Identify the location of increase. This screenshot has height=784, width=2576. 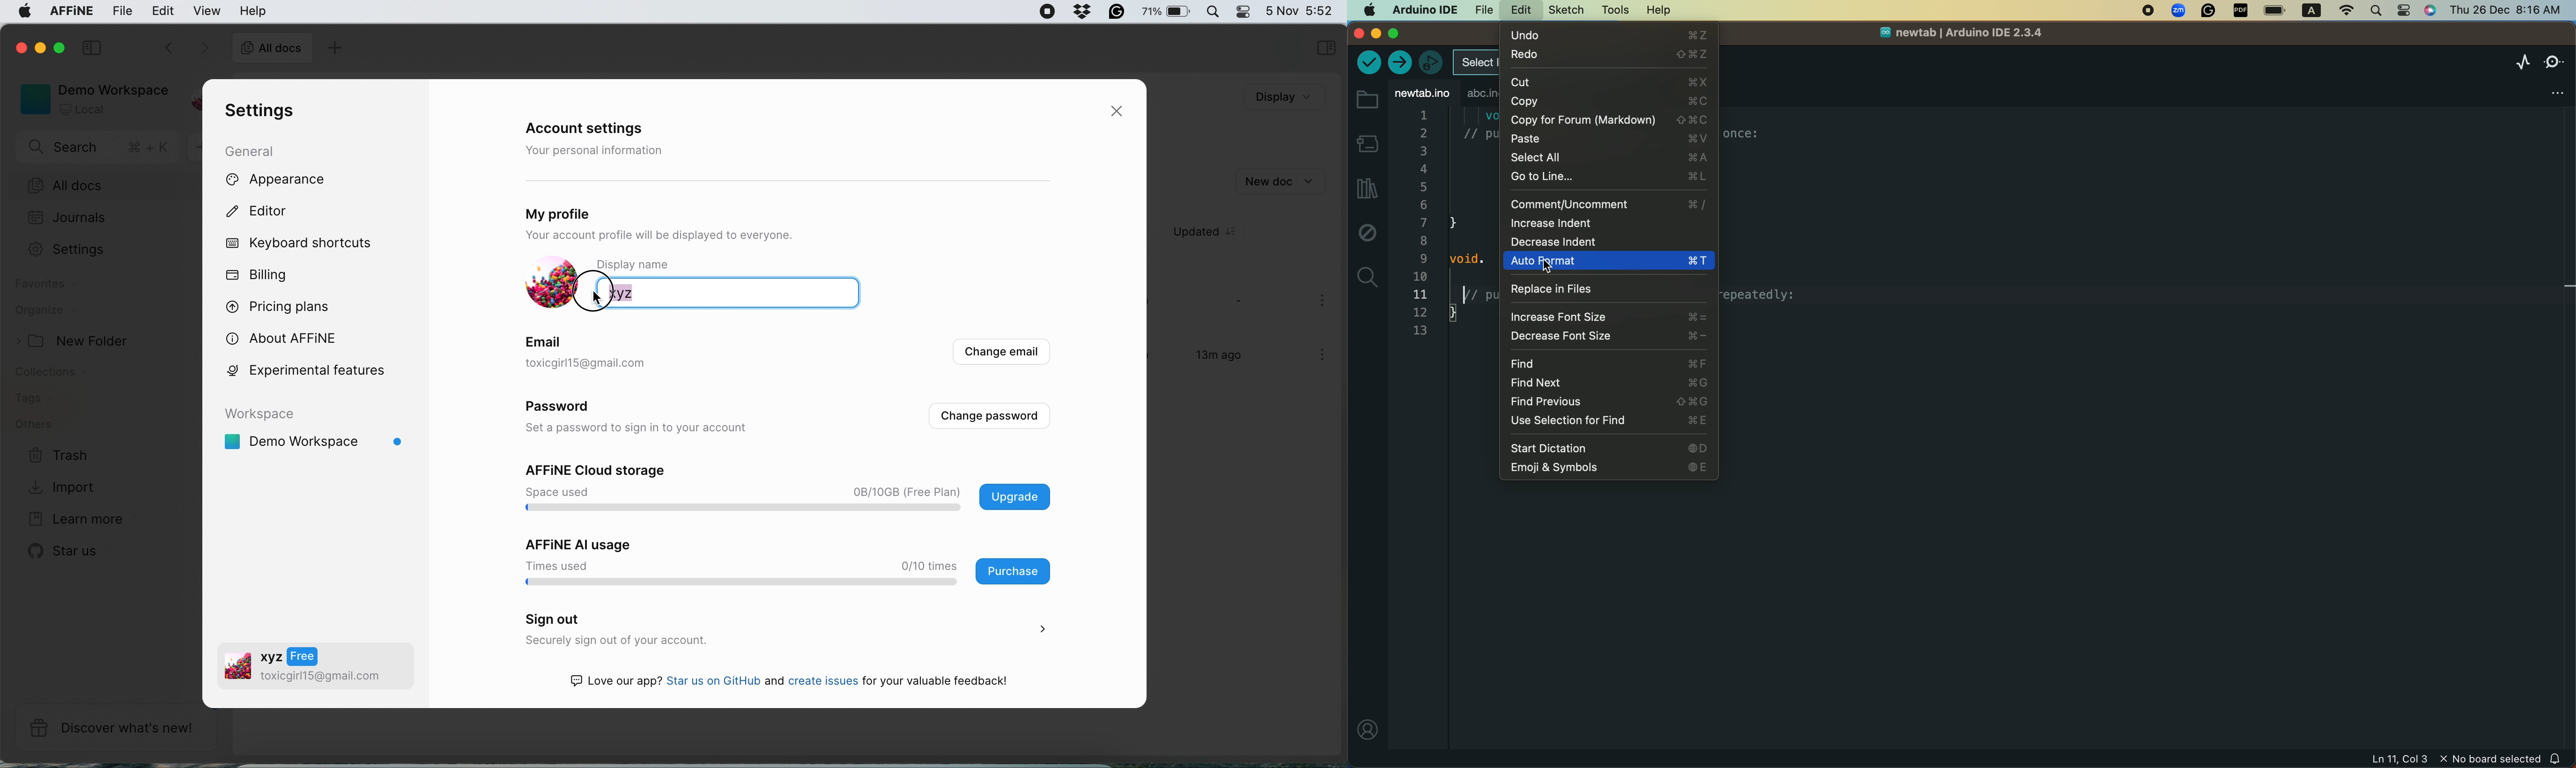
(1603, 224).